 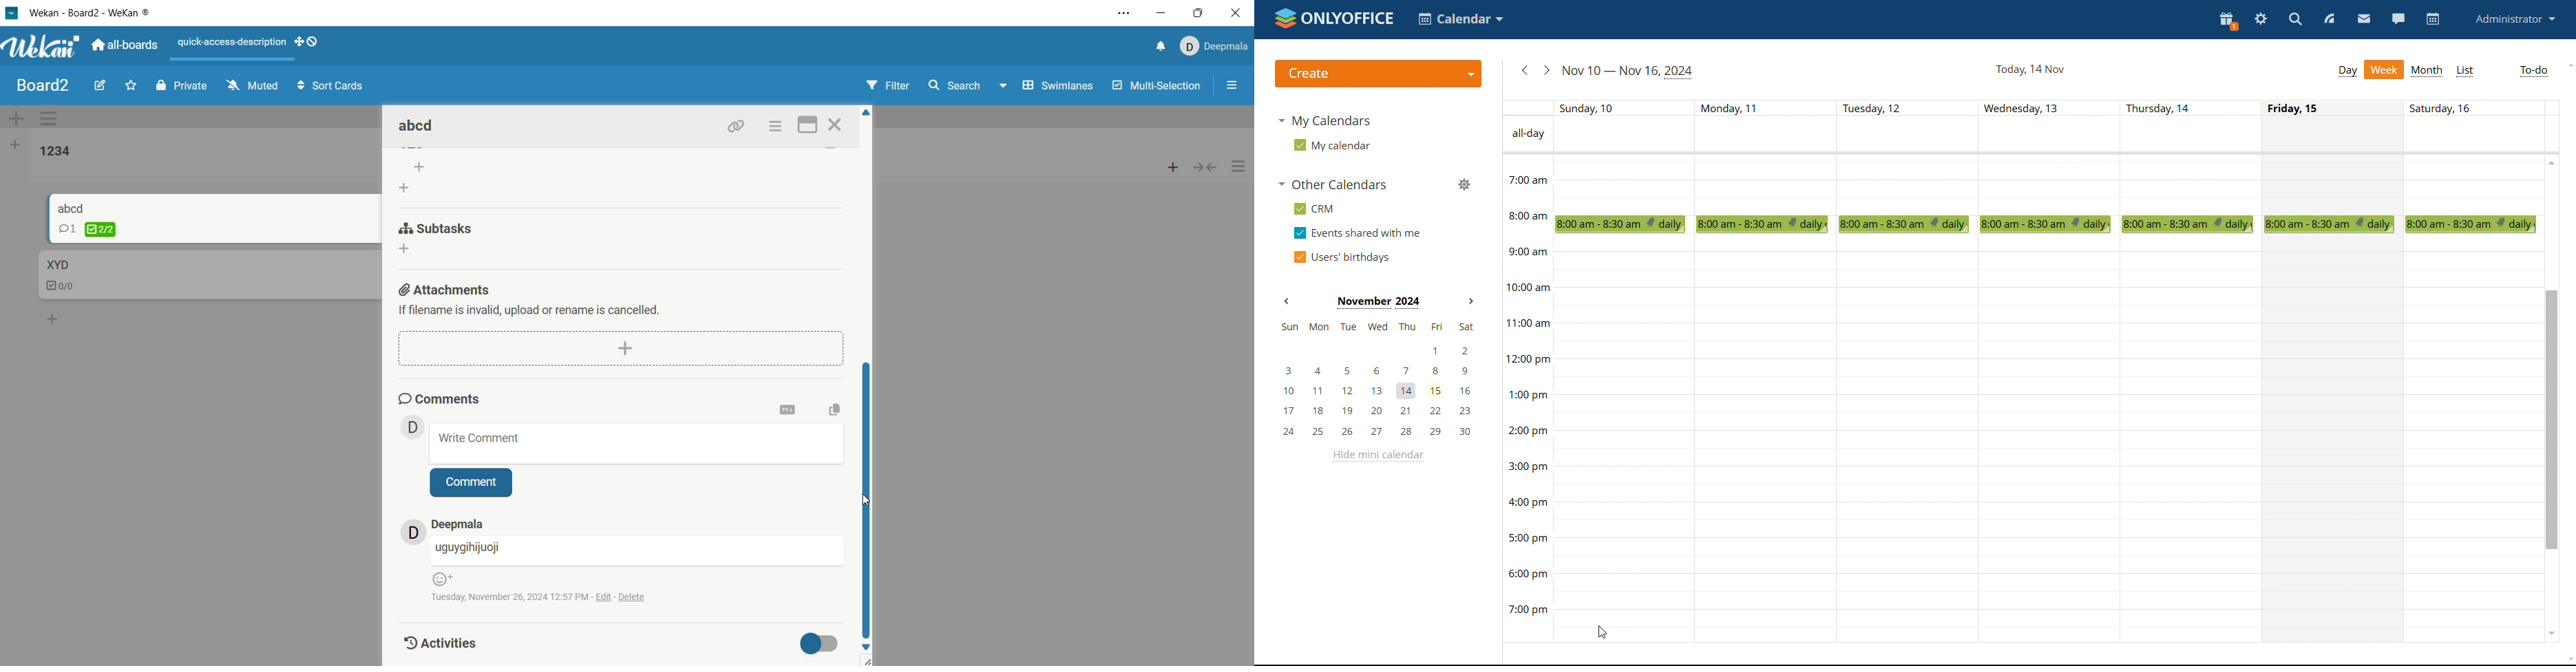 What do you see at coordinates (1060, 87) in the screenshot?
I see `swimlanes` at bounding box center [1060, 87].